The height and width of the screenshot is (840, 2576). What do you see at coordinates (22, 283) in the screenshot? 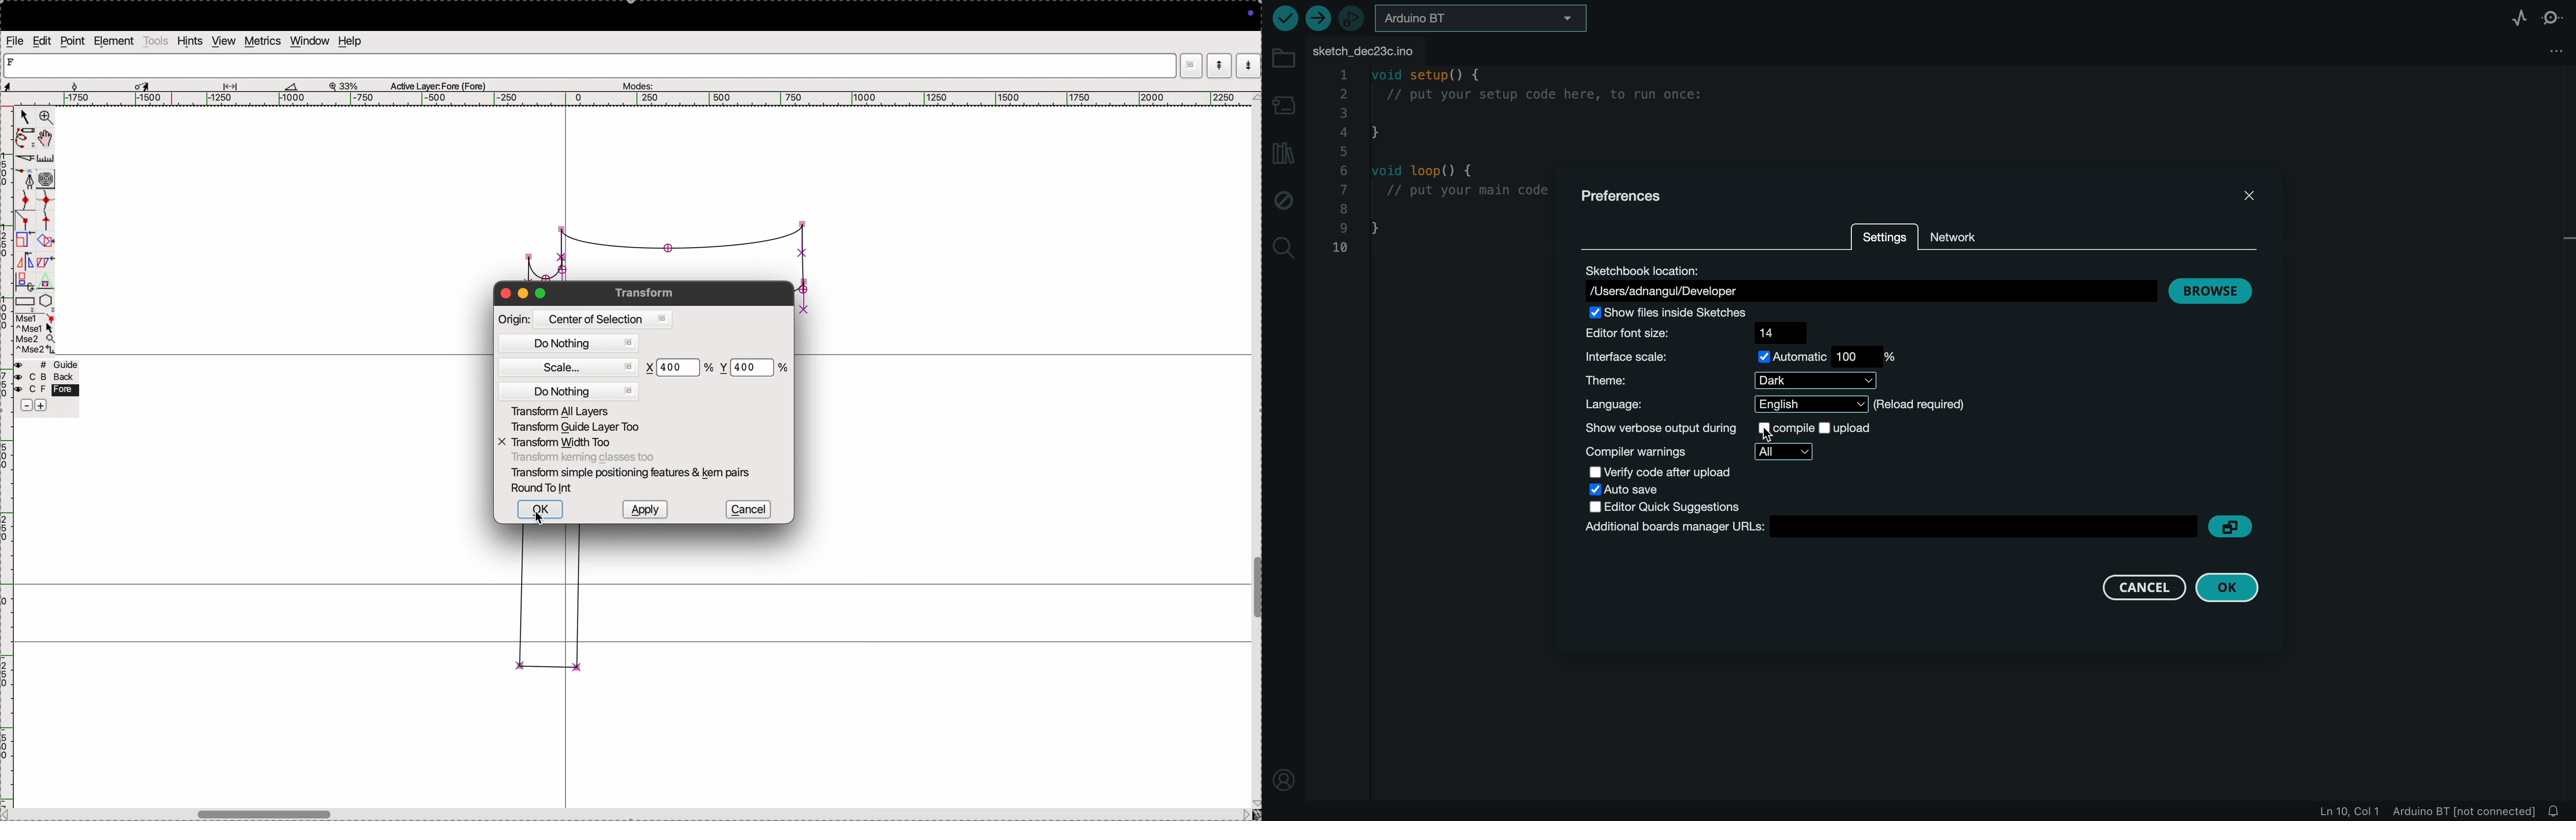
I see `duplicate` at bounding box center [22, 283].